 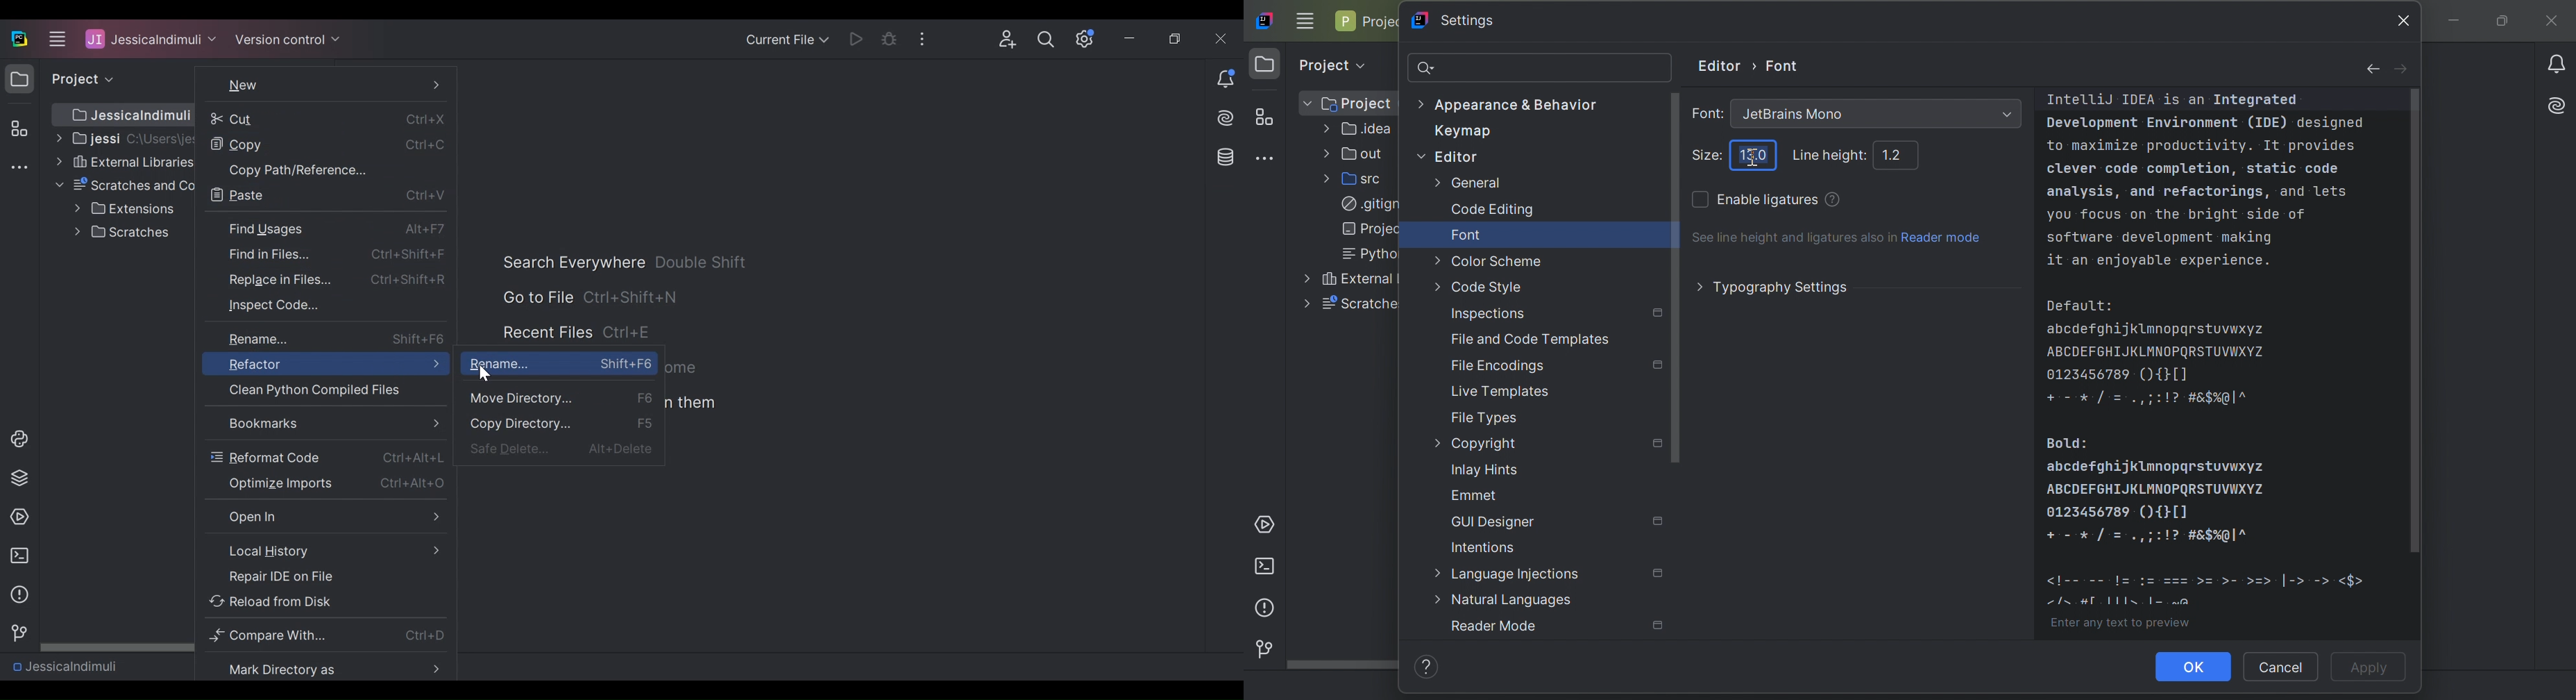 What do you see at coordinates (1504, 601) in the screenshot?
I see `Natural languages` at bounding box center [1504, 601].